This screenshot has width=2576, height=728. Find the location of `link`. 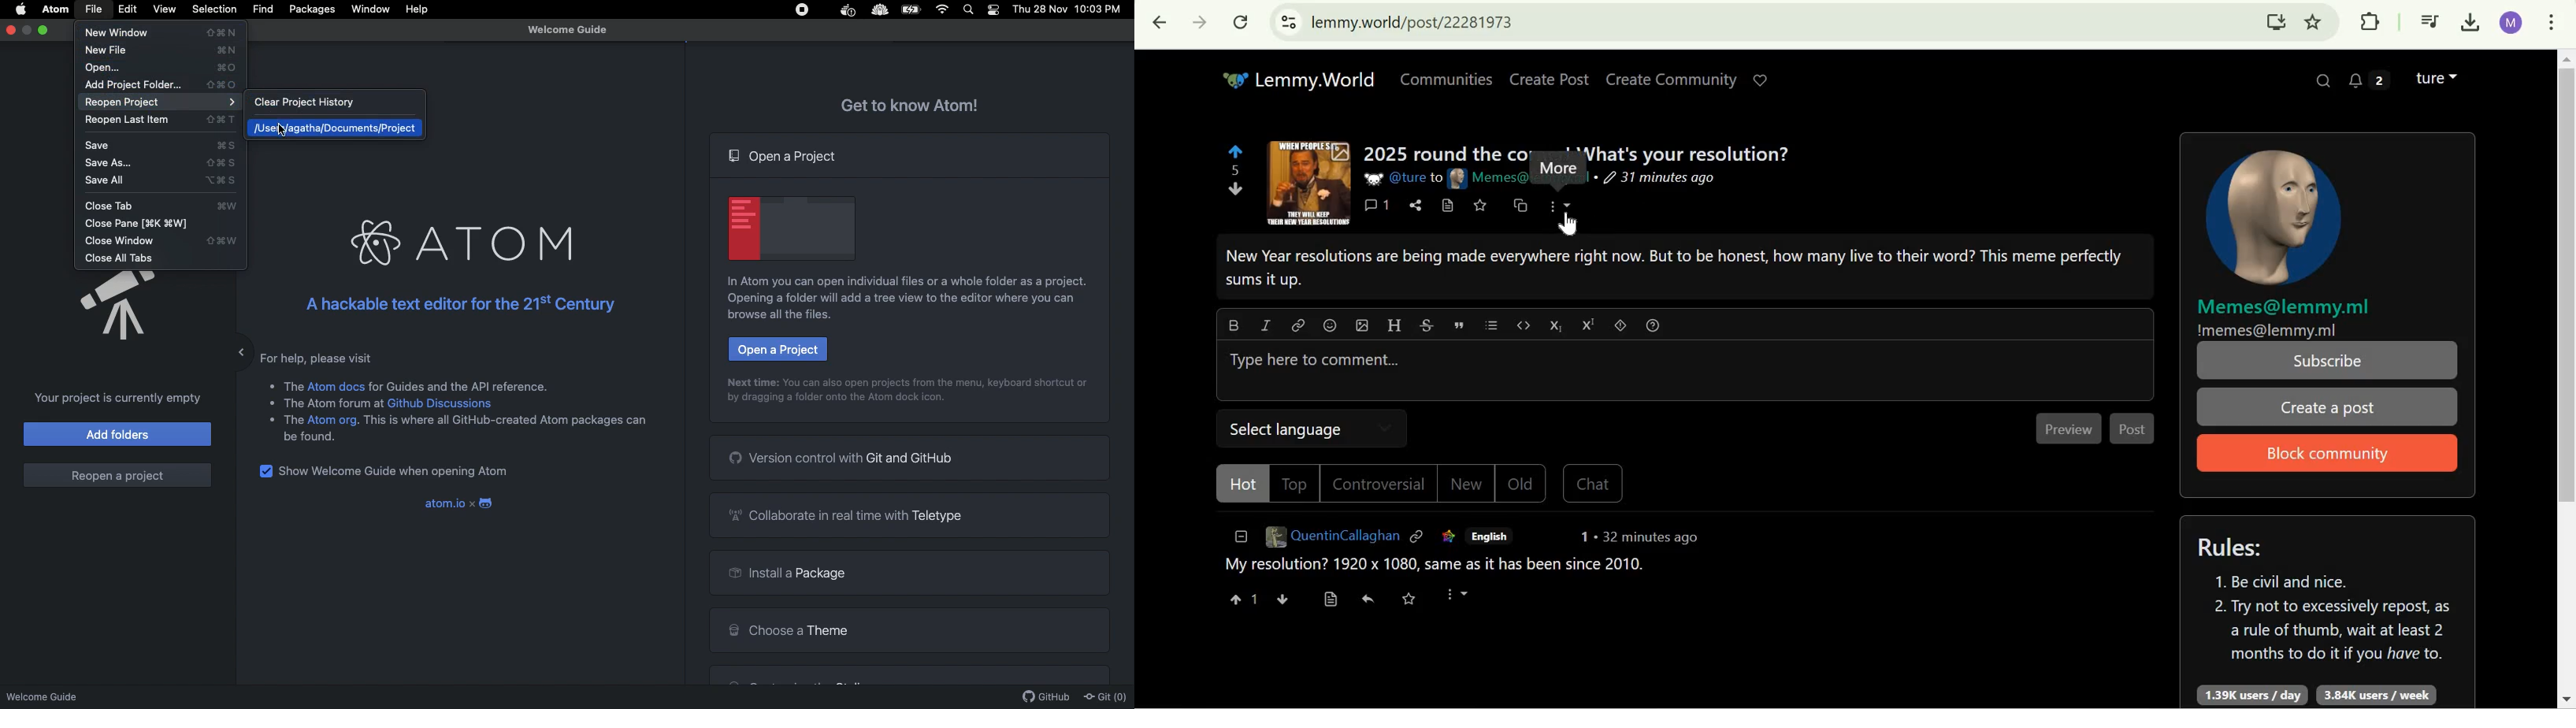

link is located at coordinates (1450, 536).